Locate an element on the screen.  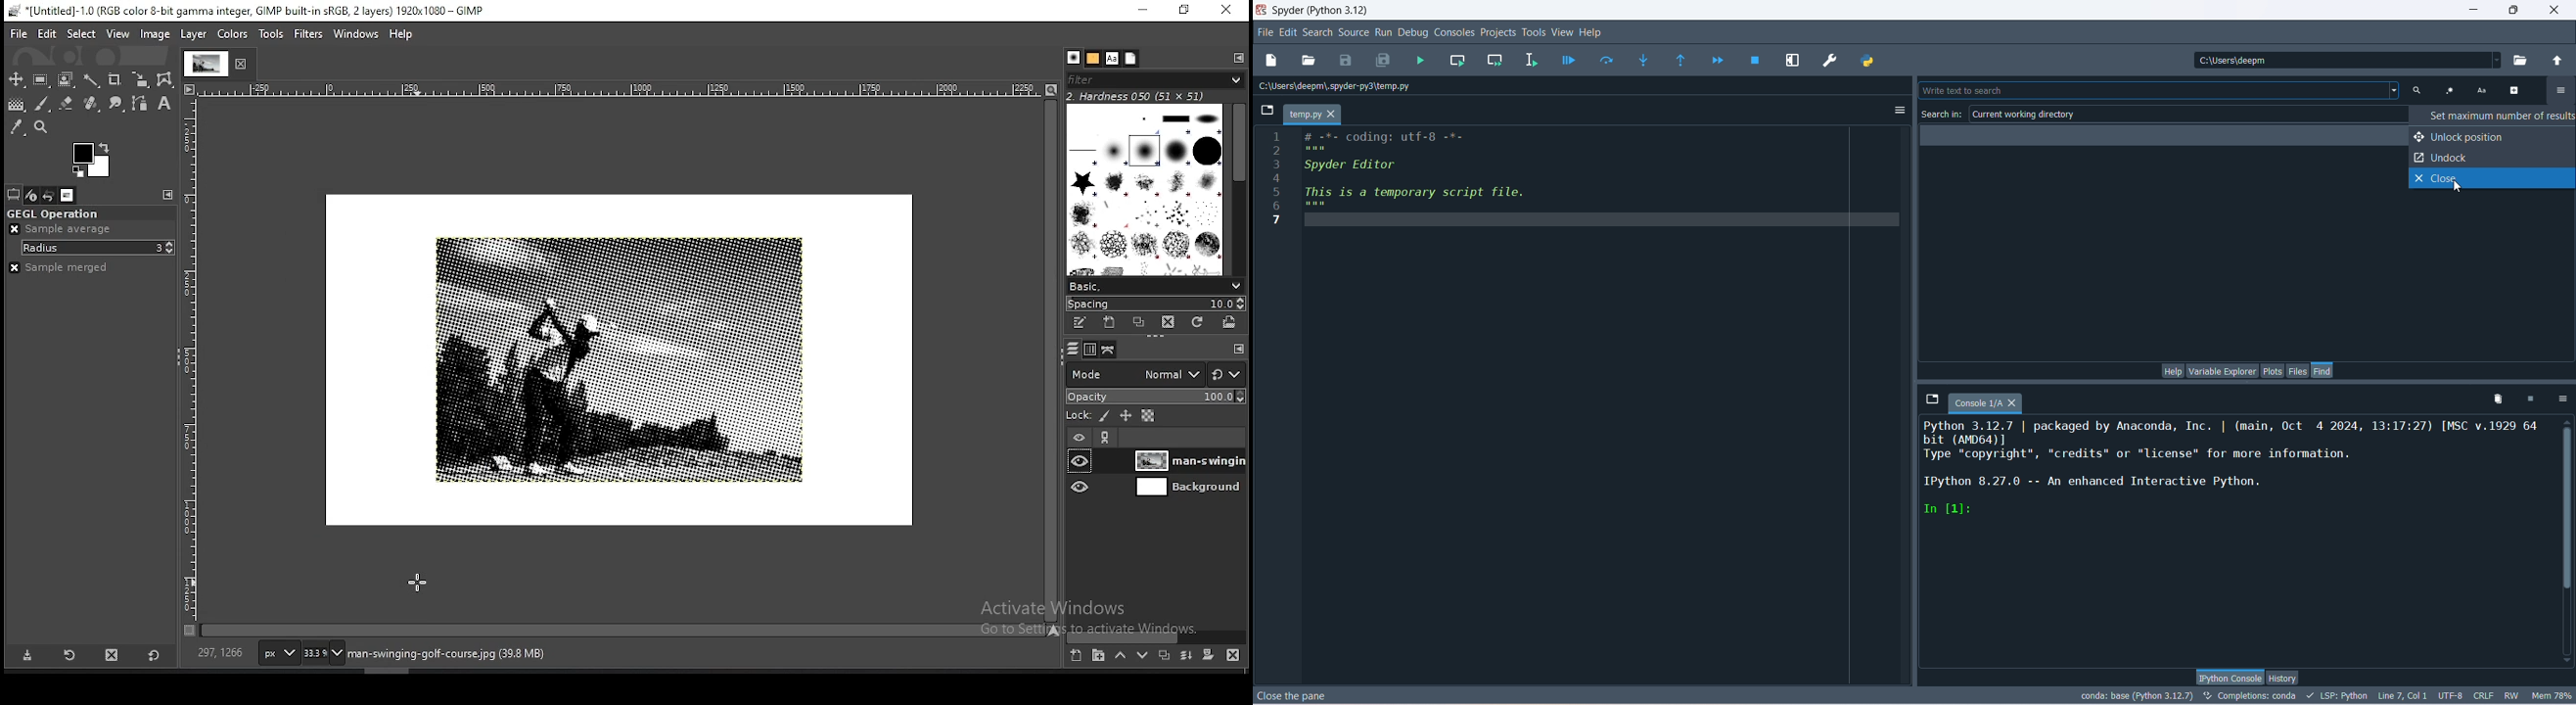
PYTHONPATH MANAGER is located at coordinates (1866, 61).